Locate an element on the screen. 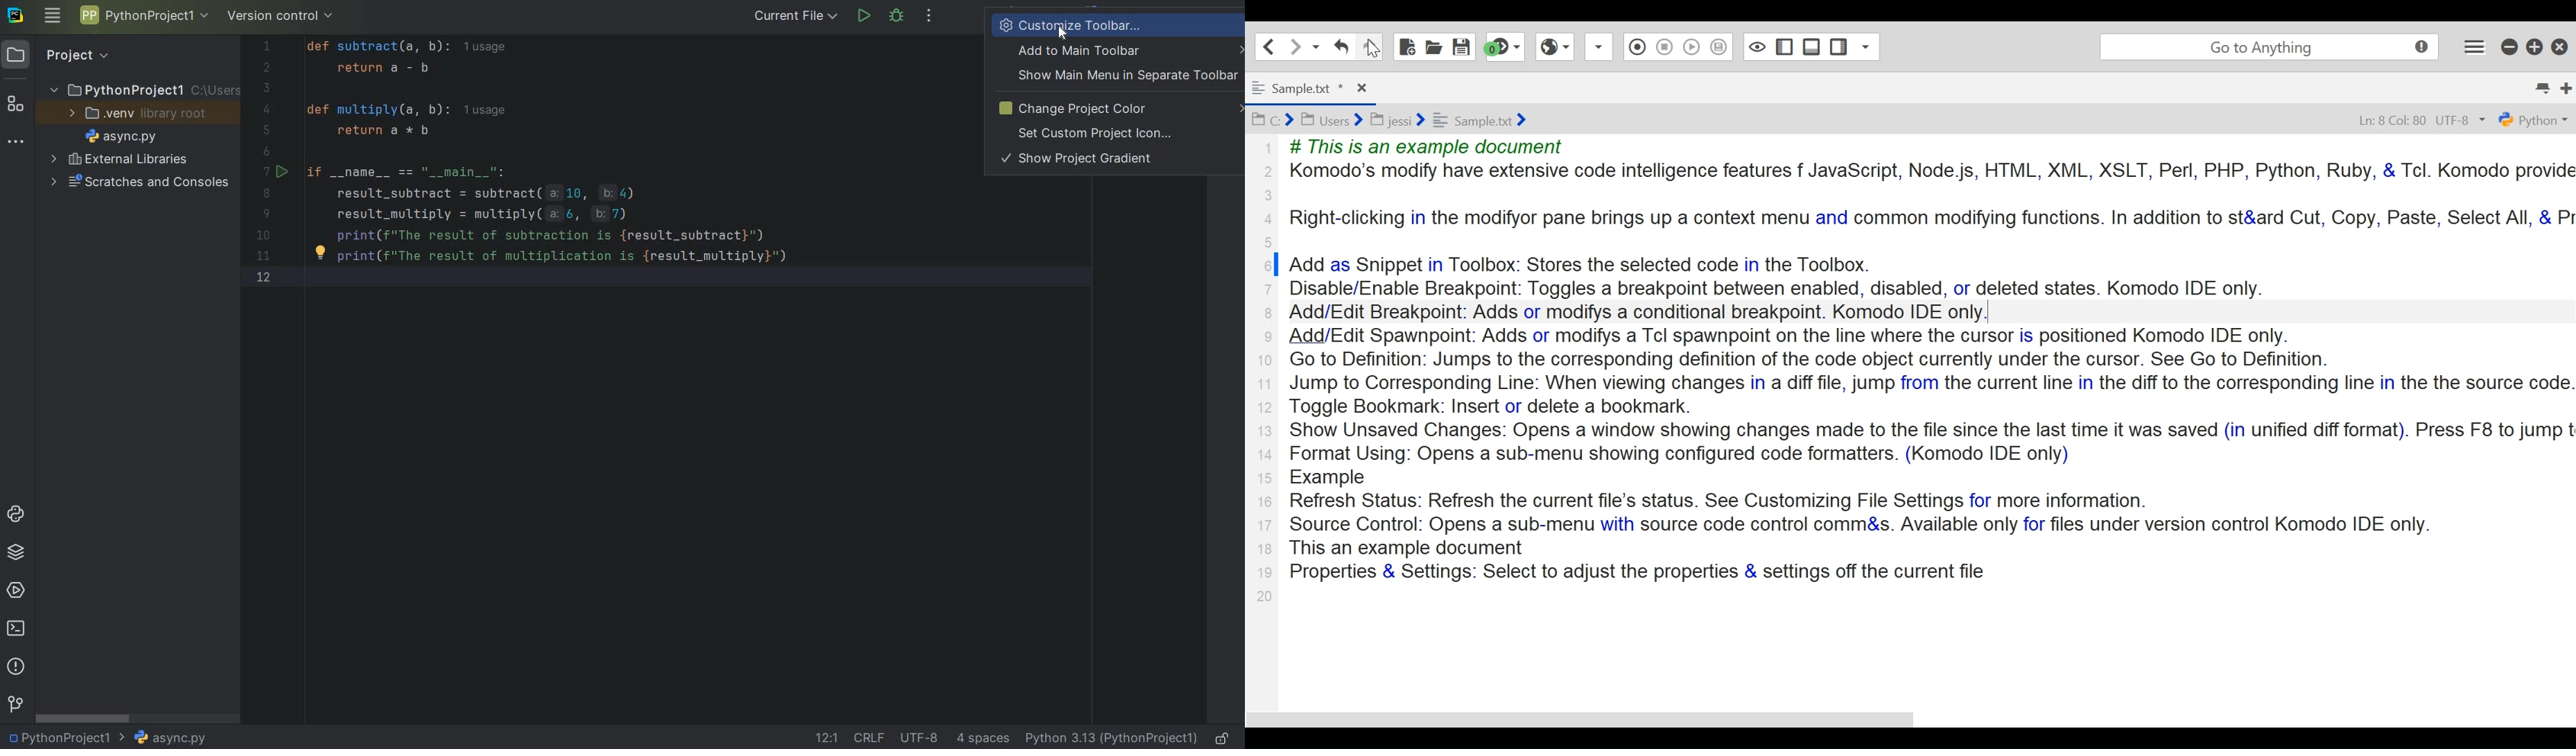  ADD TO MAIN TOOLBAR is located at coordinates (1127, 50).